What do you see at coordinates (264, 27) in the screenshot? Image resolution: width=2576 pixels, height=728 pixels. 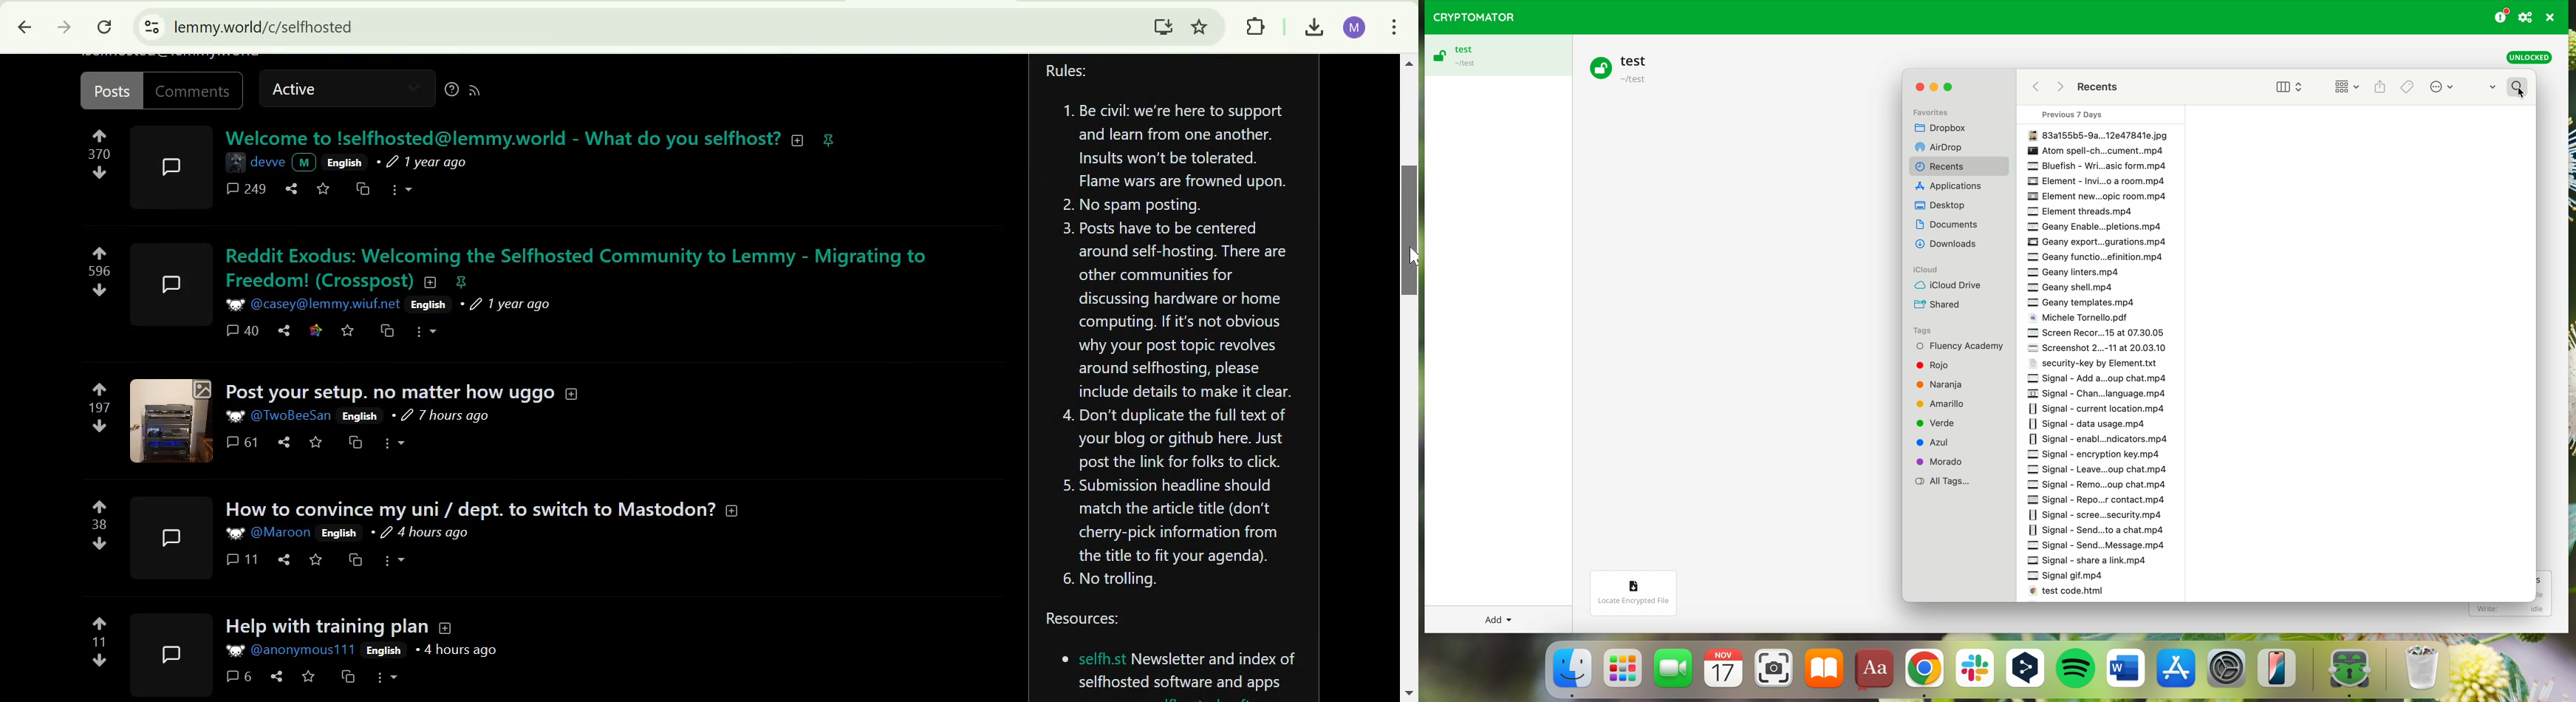 I see `lemmy.world/c/selfhosted` at bounding box center [264, 27].